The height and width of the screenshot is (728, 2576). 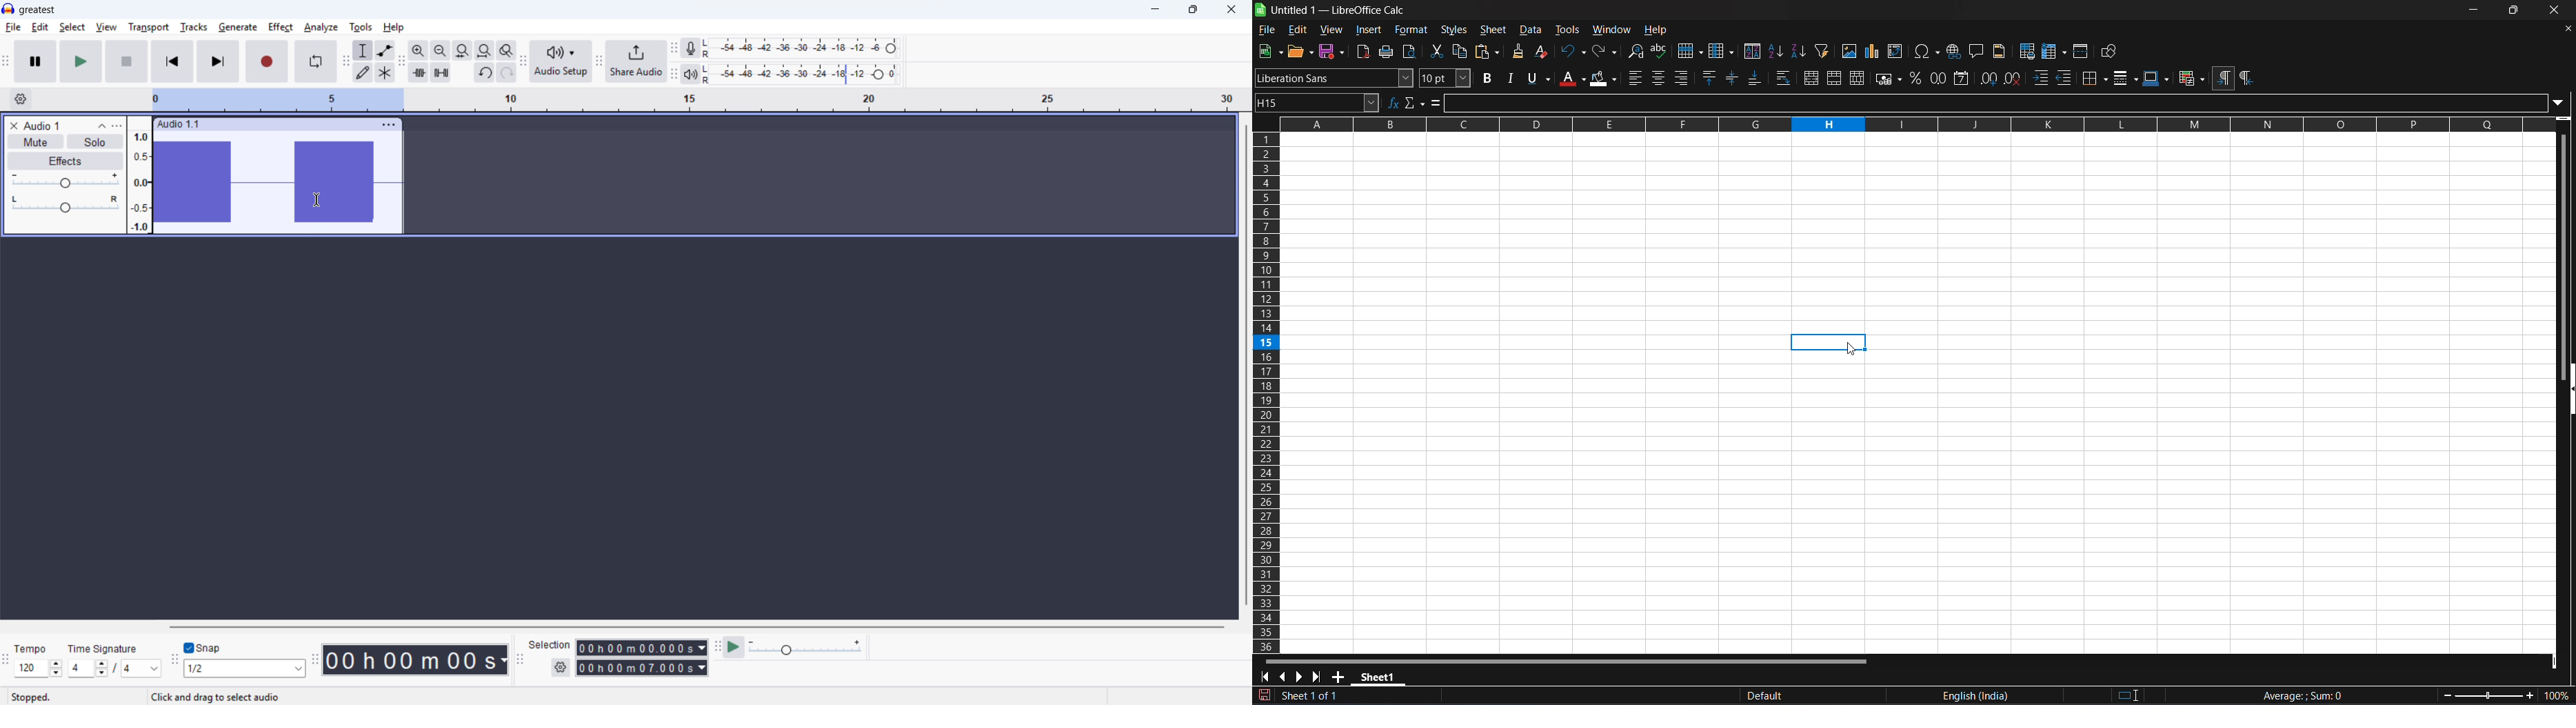 I want to click on redo, so click(x=1606, y=52).